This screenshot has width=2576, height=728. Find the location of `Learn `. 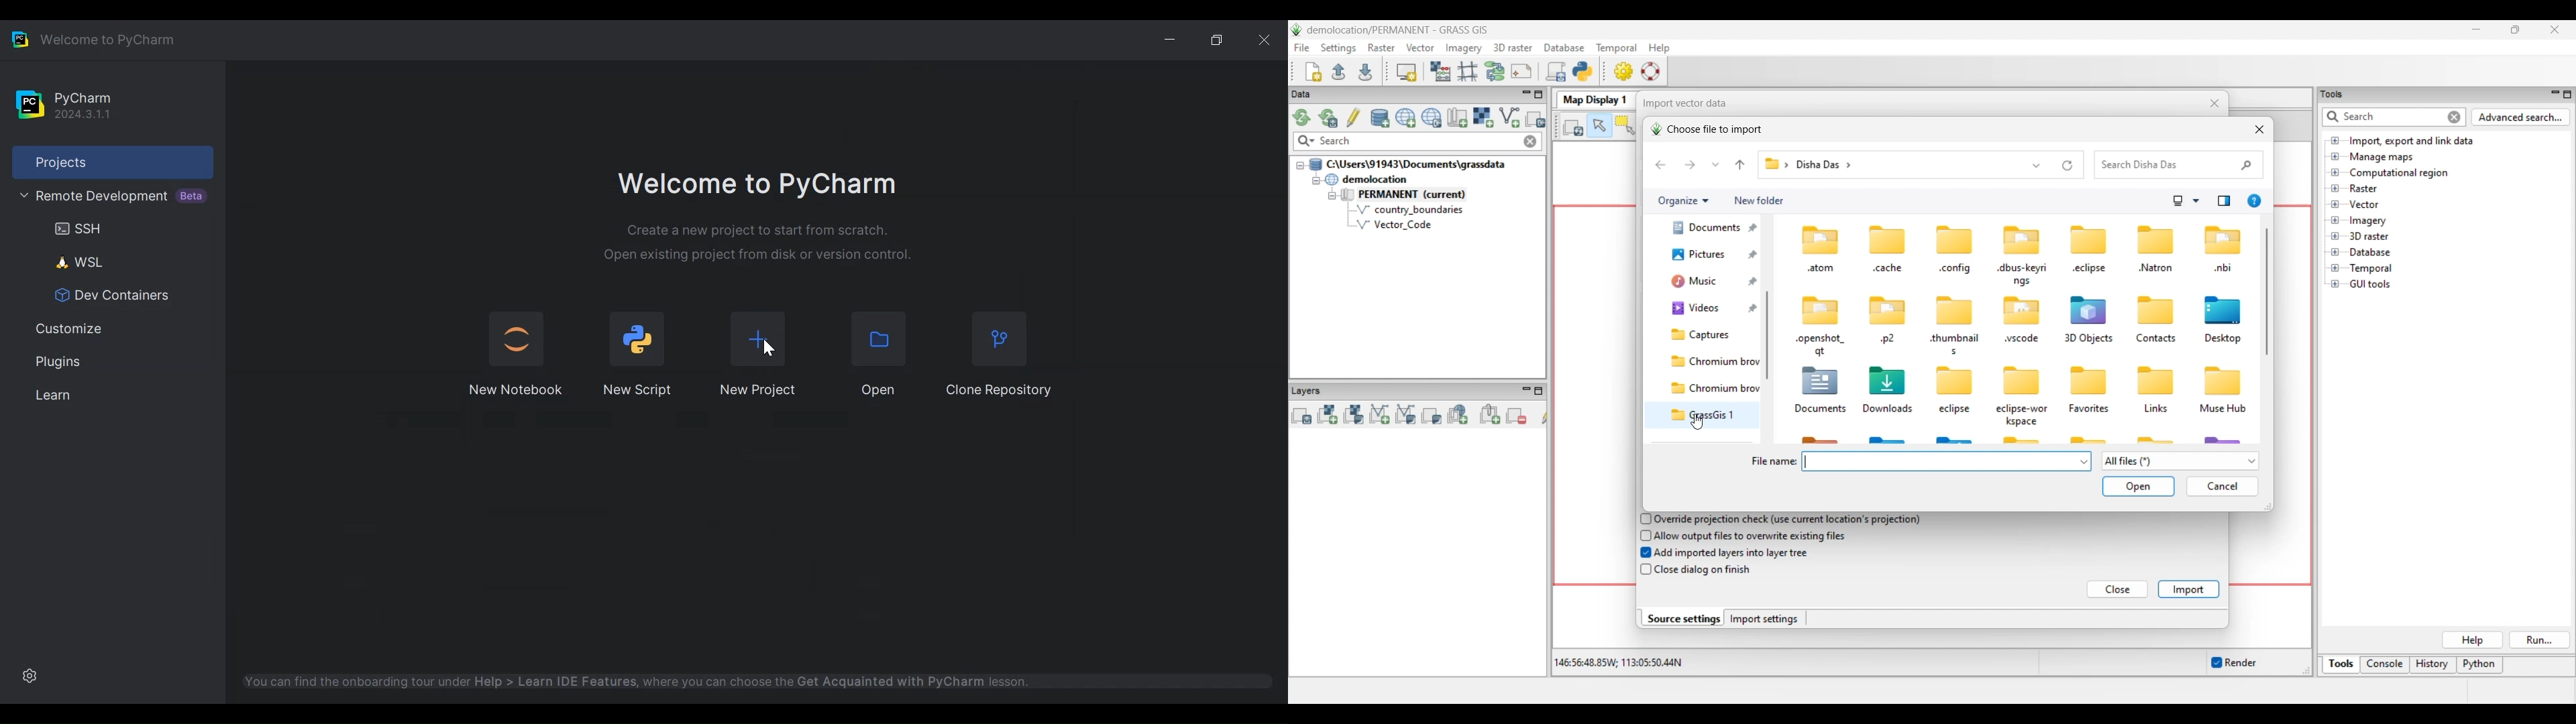

Learn  is located at coordinates (49, 396).